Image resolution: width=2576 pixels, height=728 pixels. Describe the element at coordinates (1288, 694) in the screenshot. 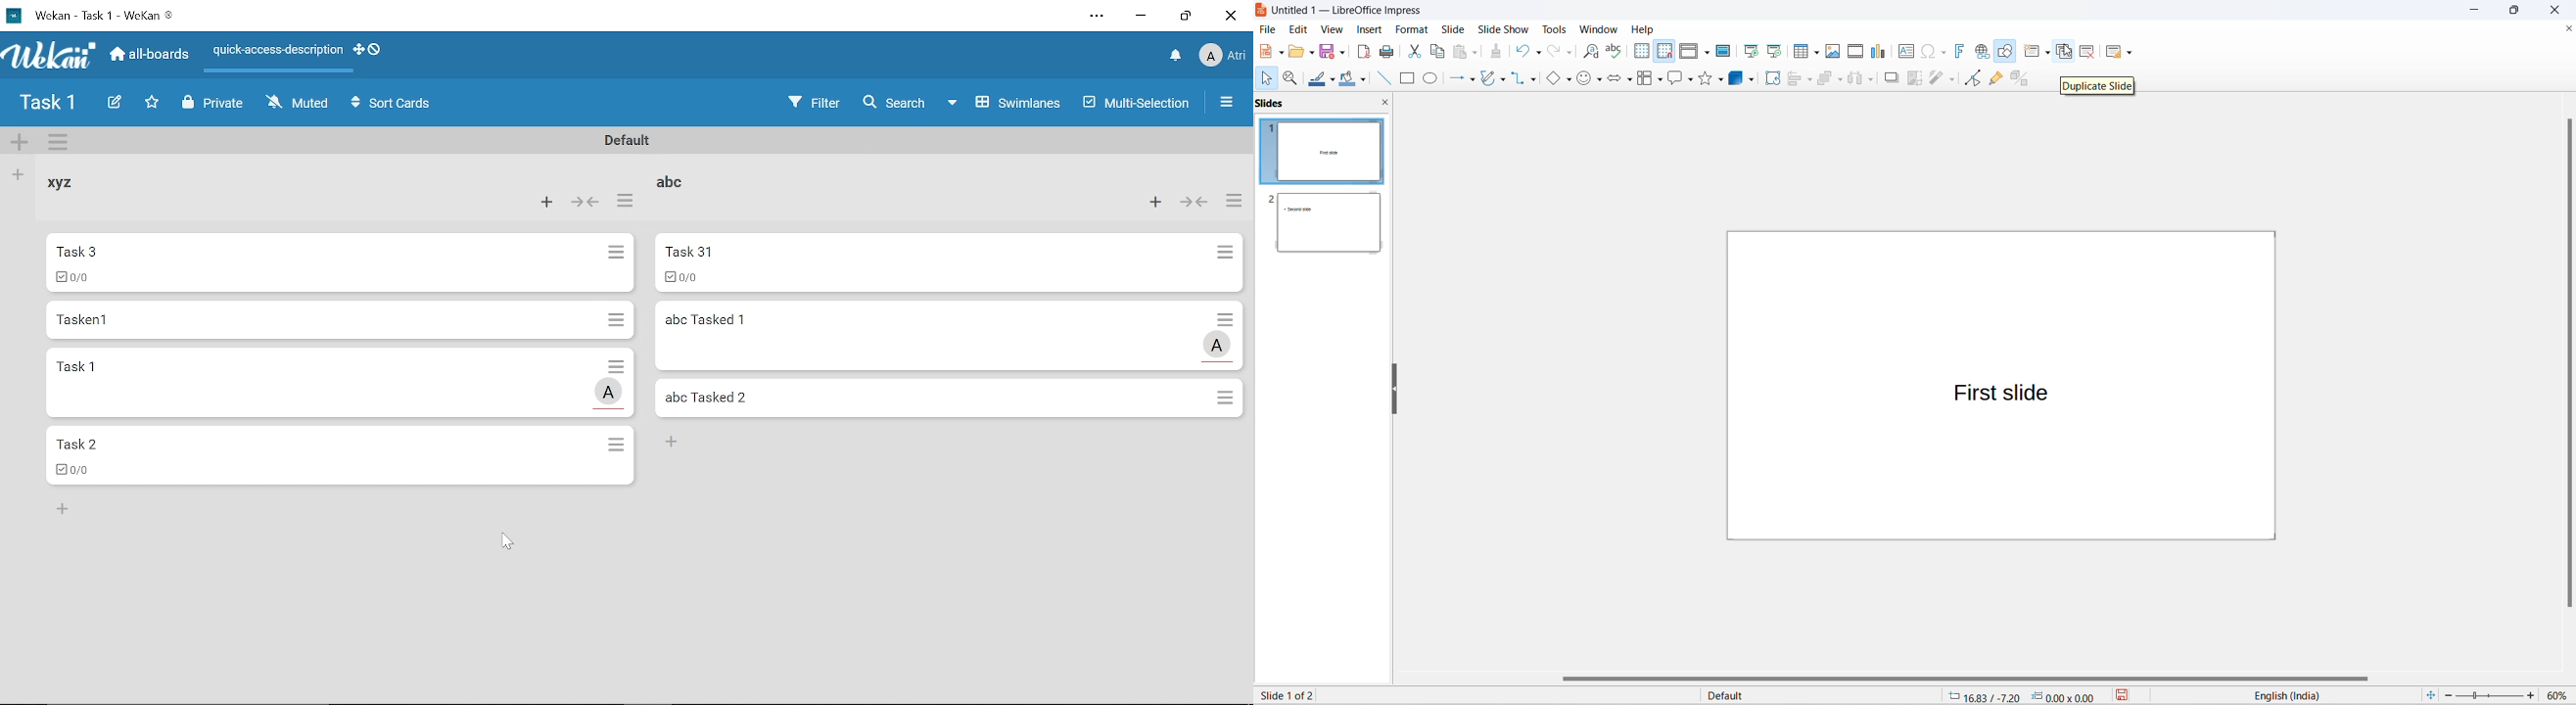

I see `current slide` at that location.